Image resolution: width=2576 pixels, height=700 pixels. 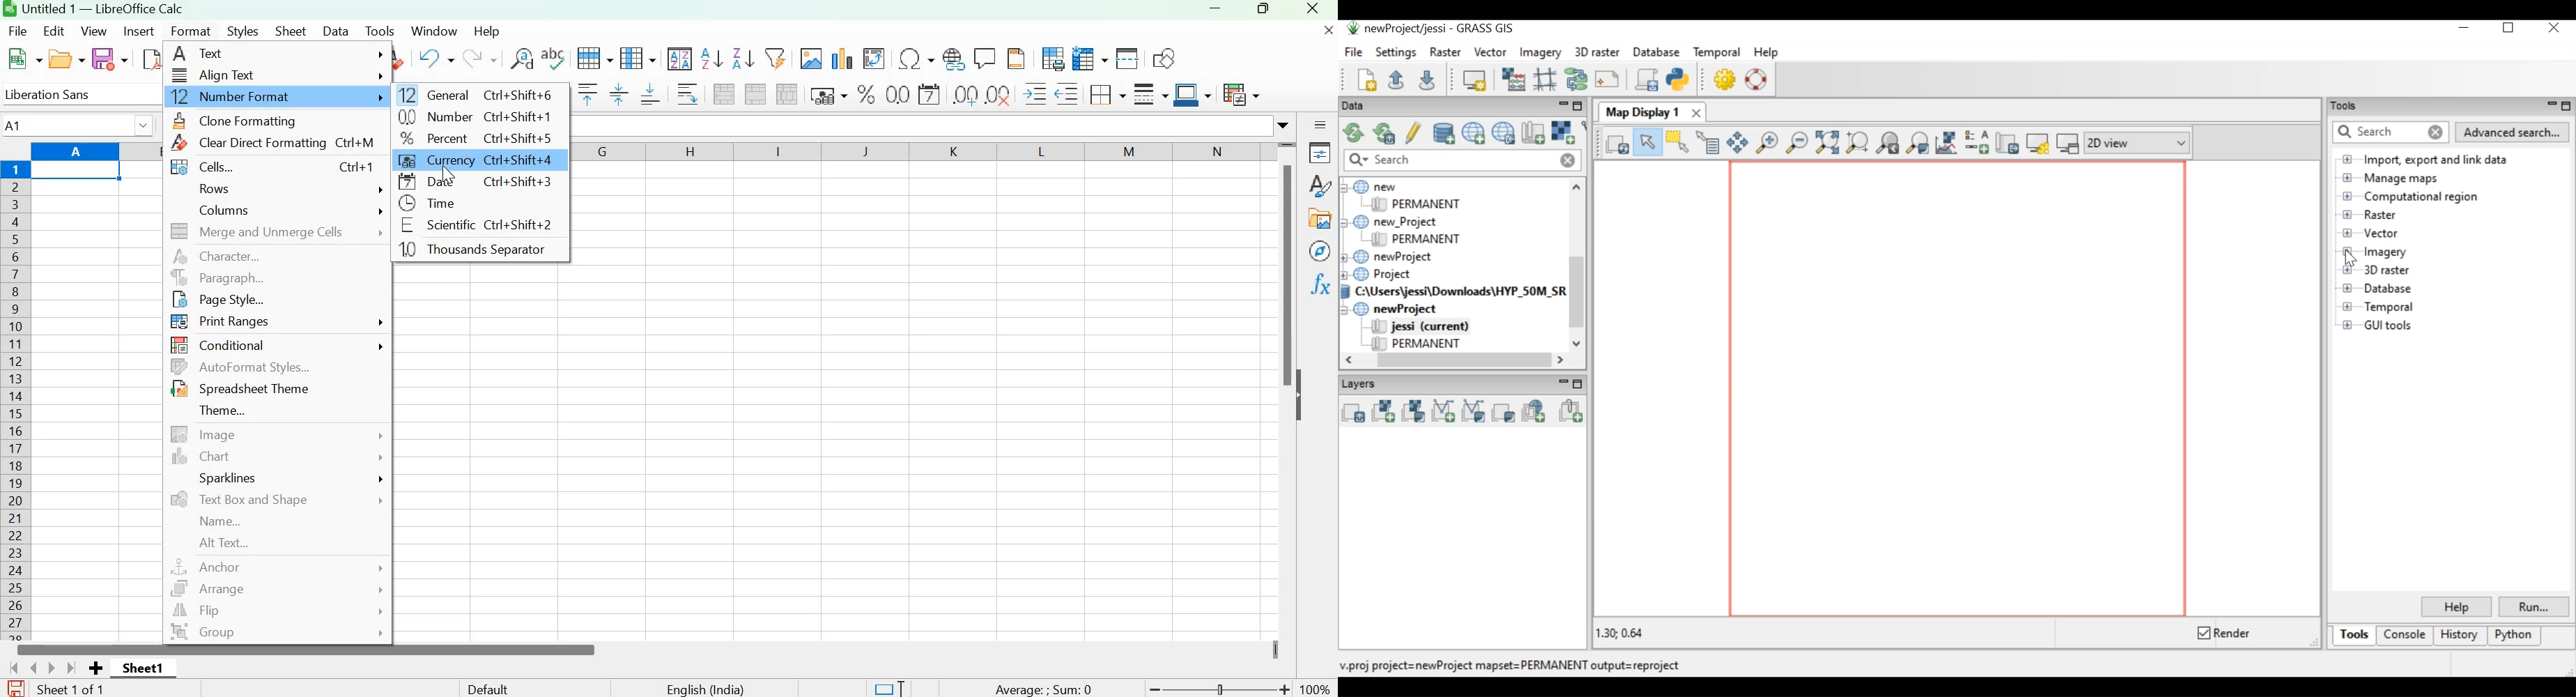 I want to click on Merge cells, so click(x=755, y=93).